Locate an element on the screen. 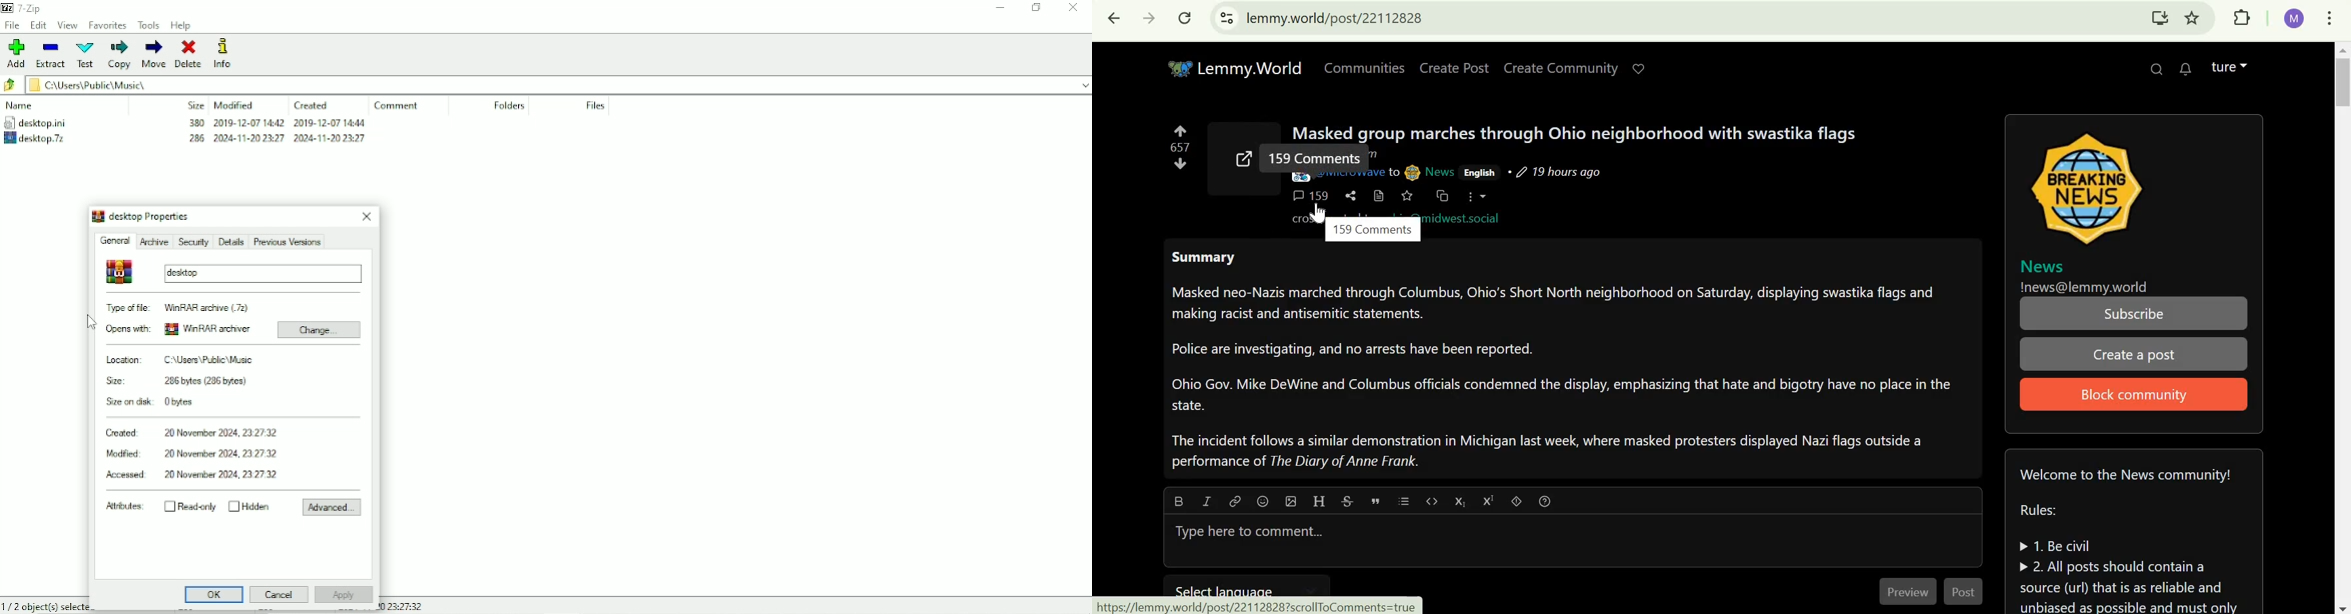 This screenshot has height=616, width=2352. emoji is located at coordinates (1264, 500).